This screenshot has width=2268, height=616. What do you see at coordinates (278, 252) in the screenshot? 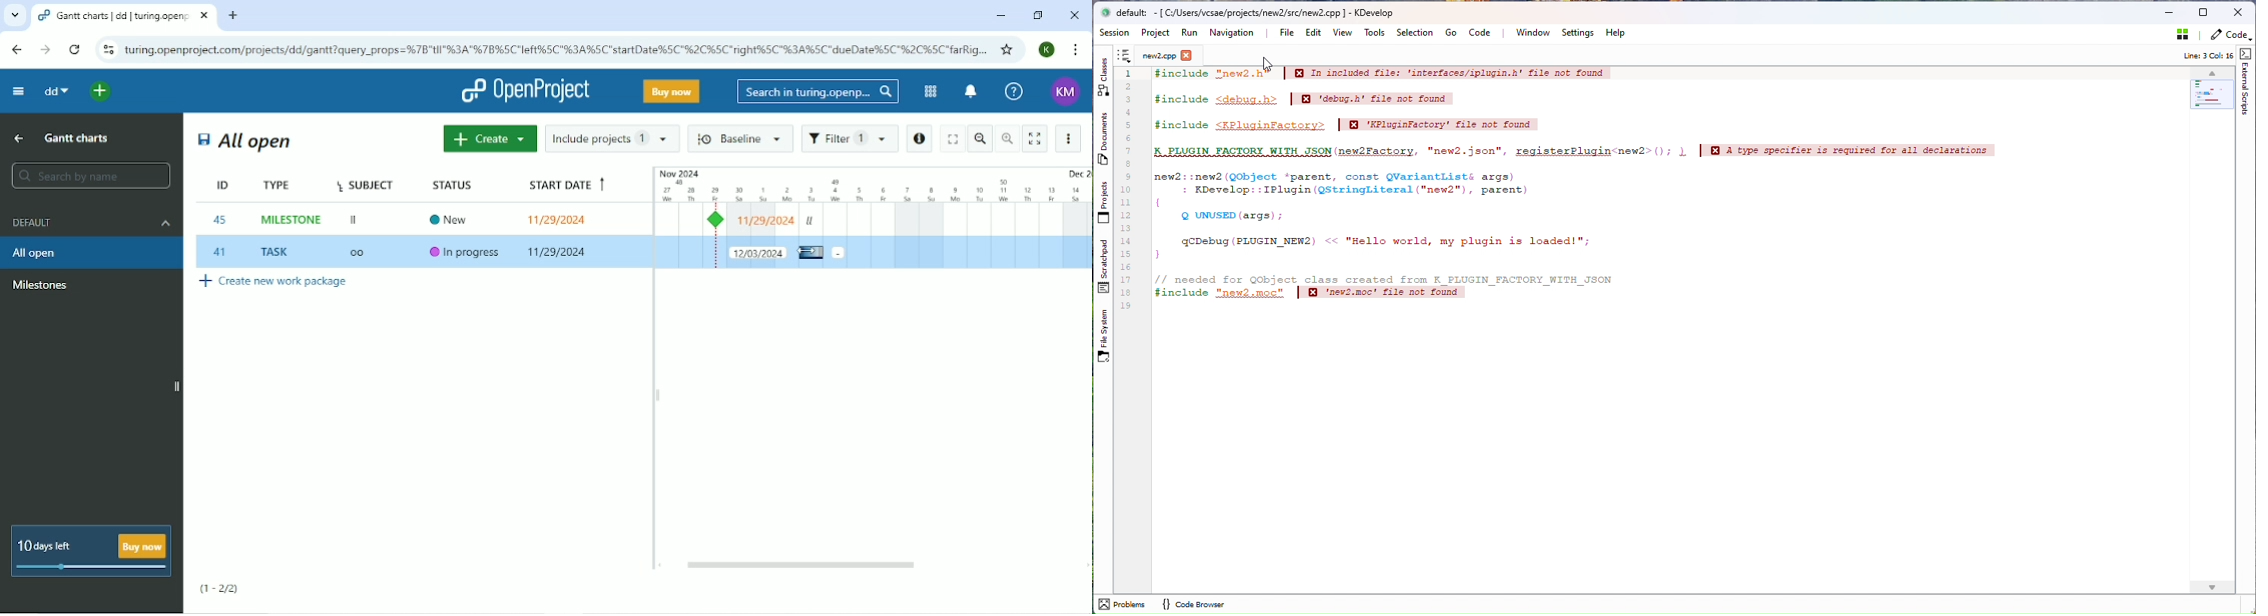
I see `TASK` at bounding box center [278, 252].